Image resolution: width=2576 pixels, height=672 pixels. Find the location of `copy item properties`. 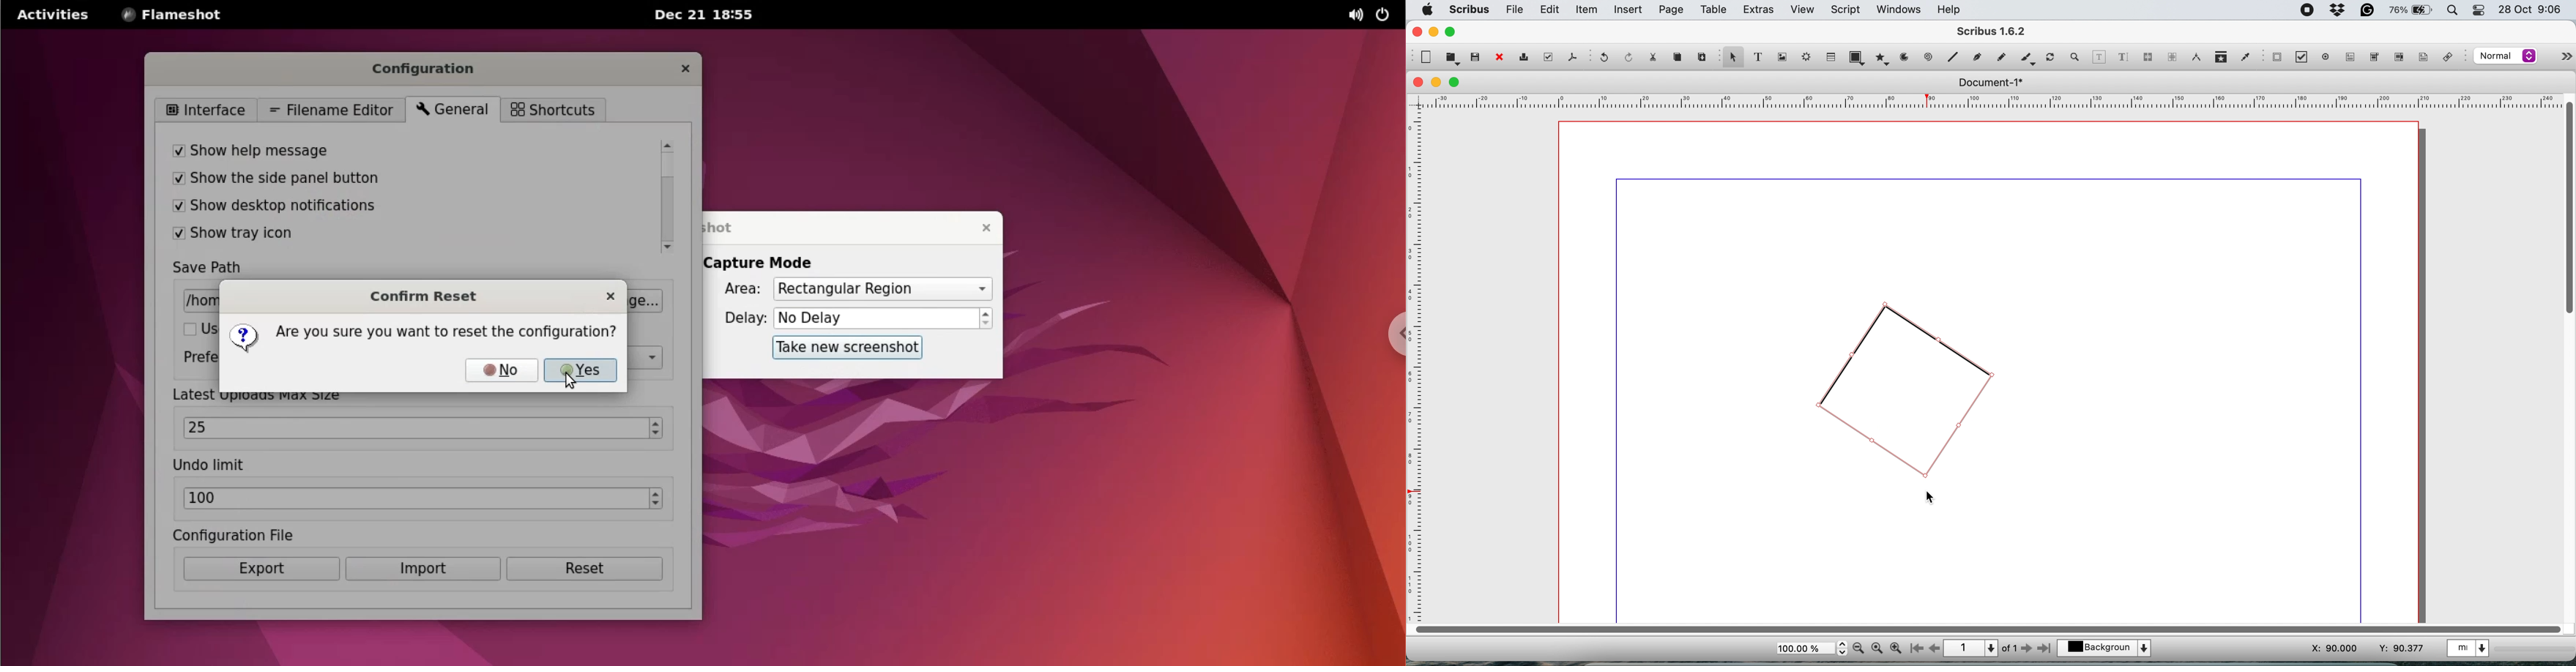

copy item properties is located at coordinates (2220, 58).